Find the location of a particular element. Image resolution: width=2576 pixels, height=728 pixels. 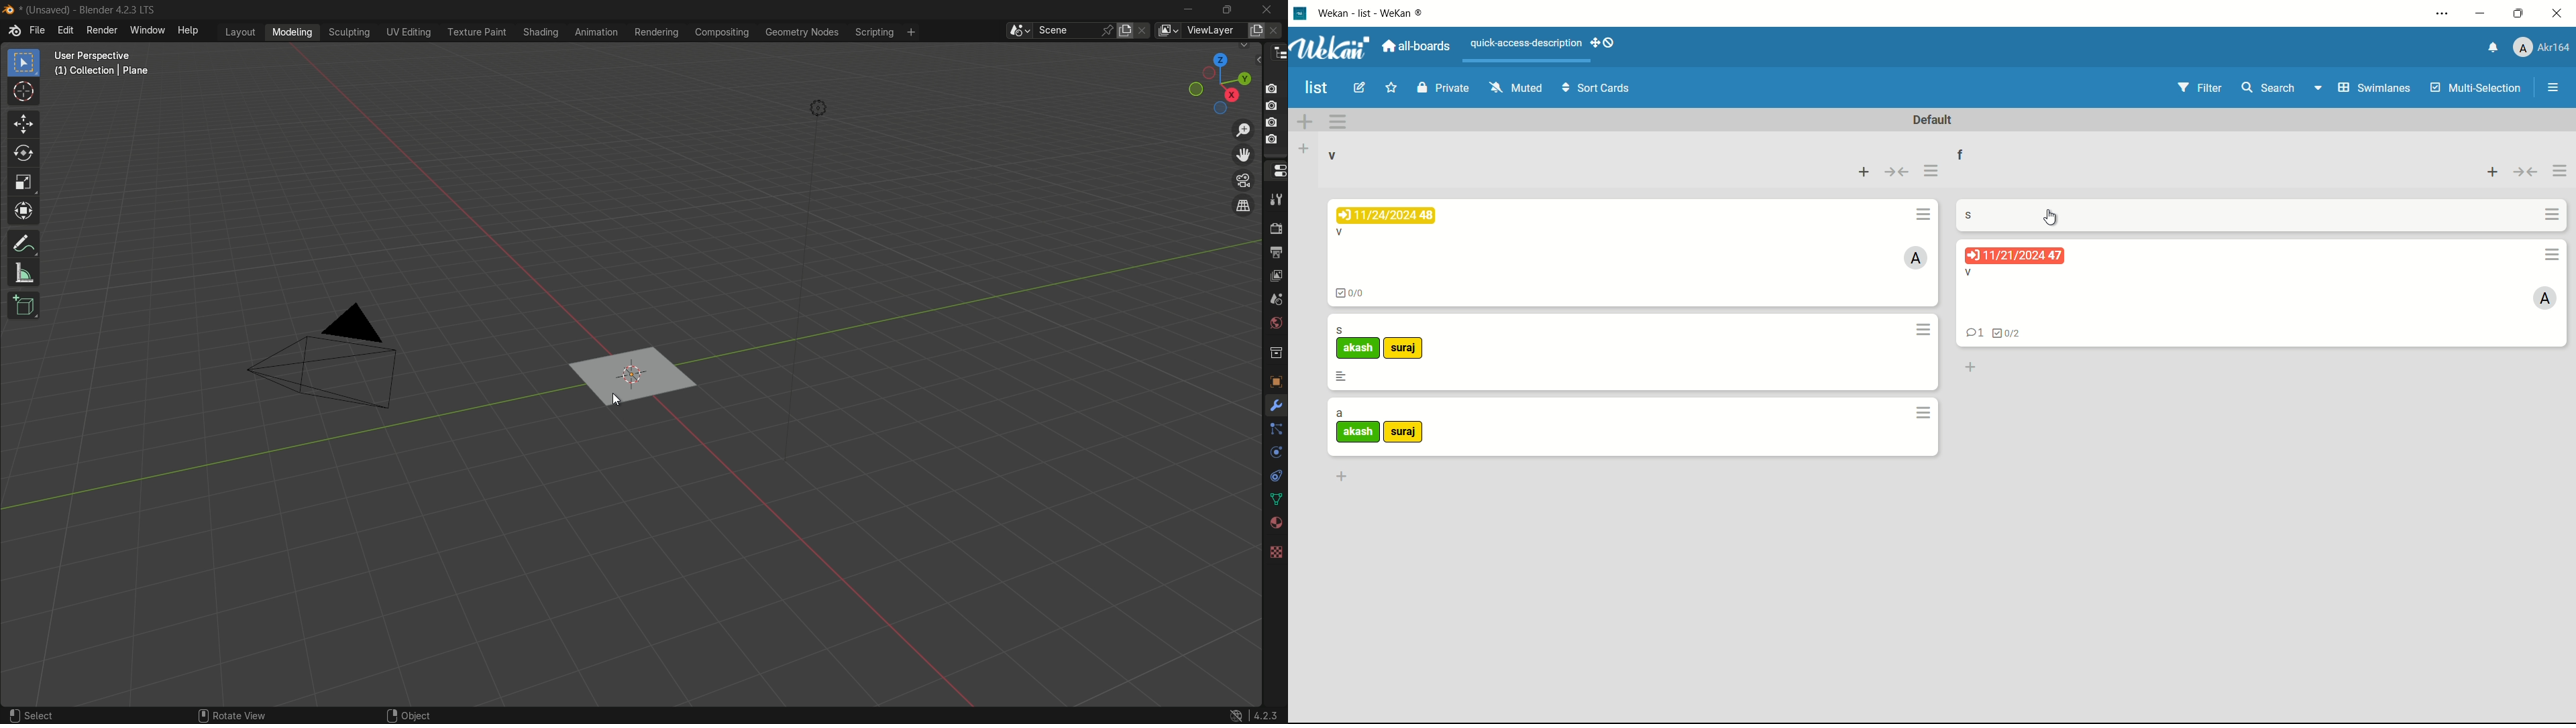

card actions is located at coordinates (2551, 254).